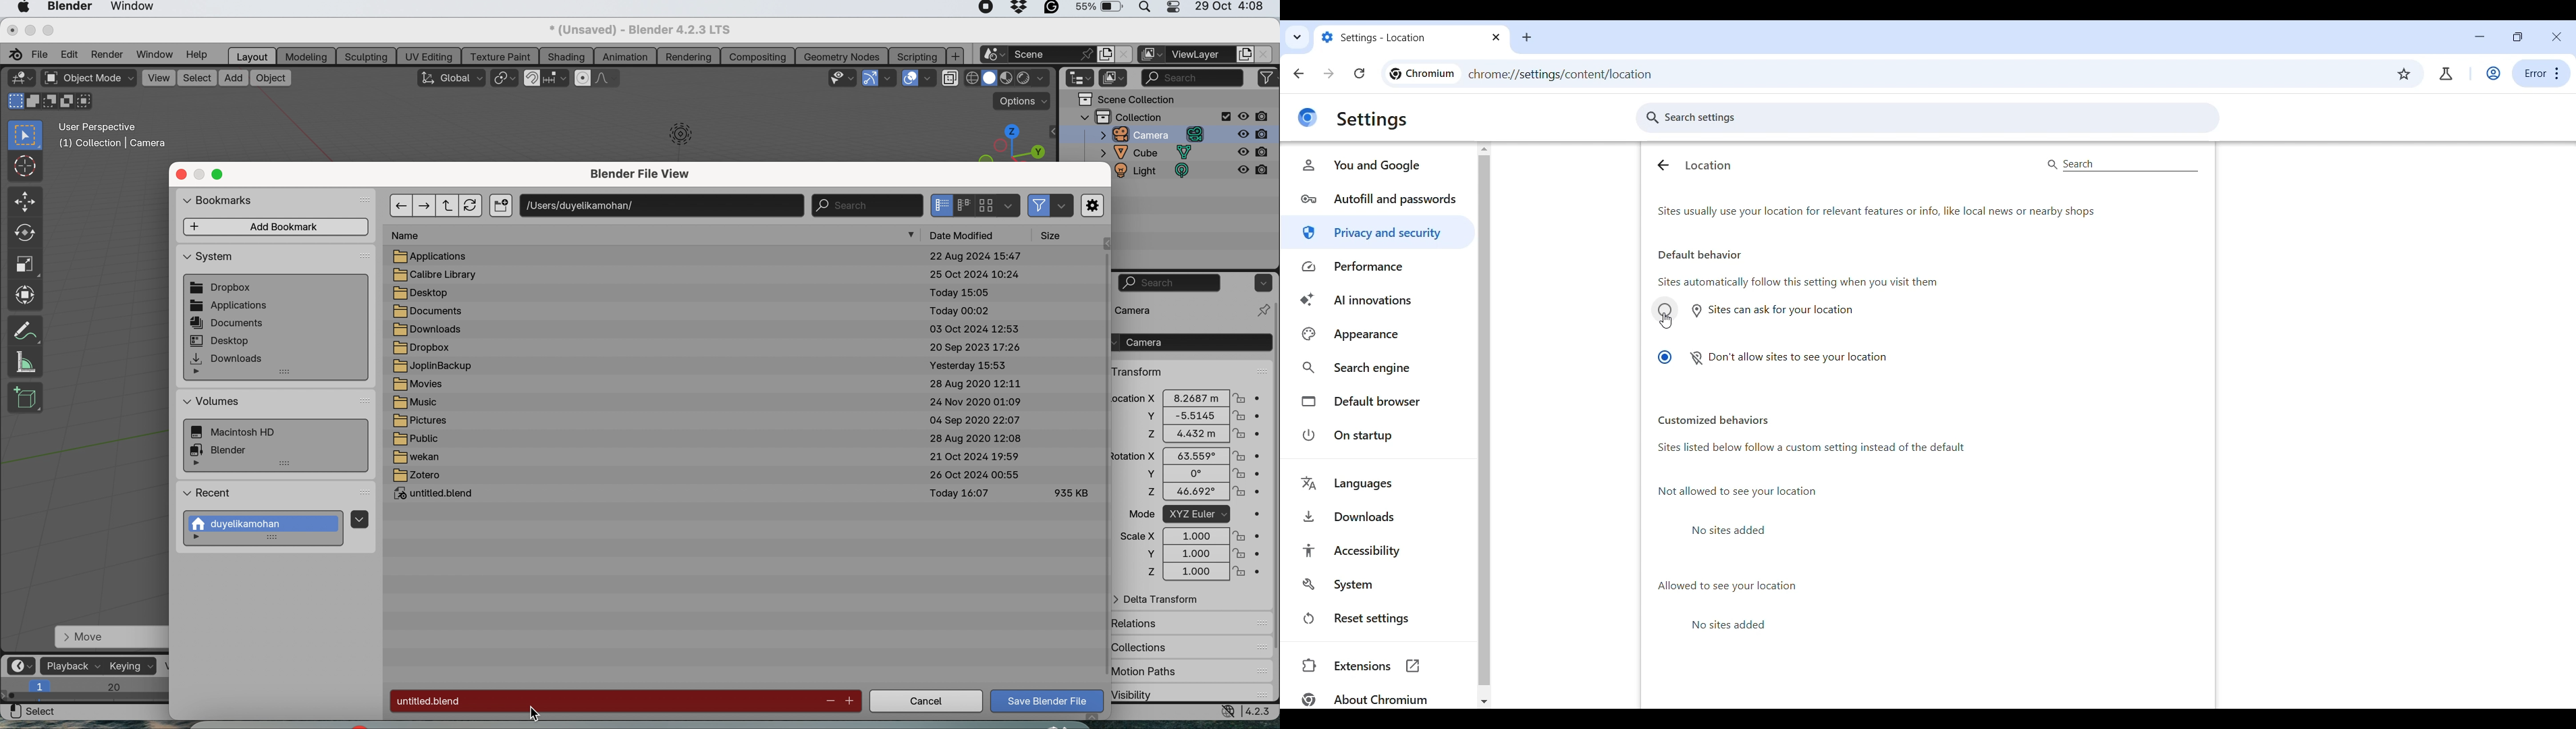  Describe the element at coordinates (69, 54) in the screenshot. I see `edit` at that location.